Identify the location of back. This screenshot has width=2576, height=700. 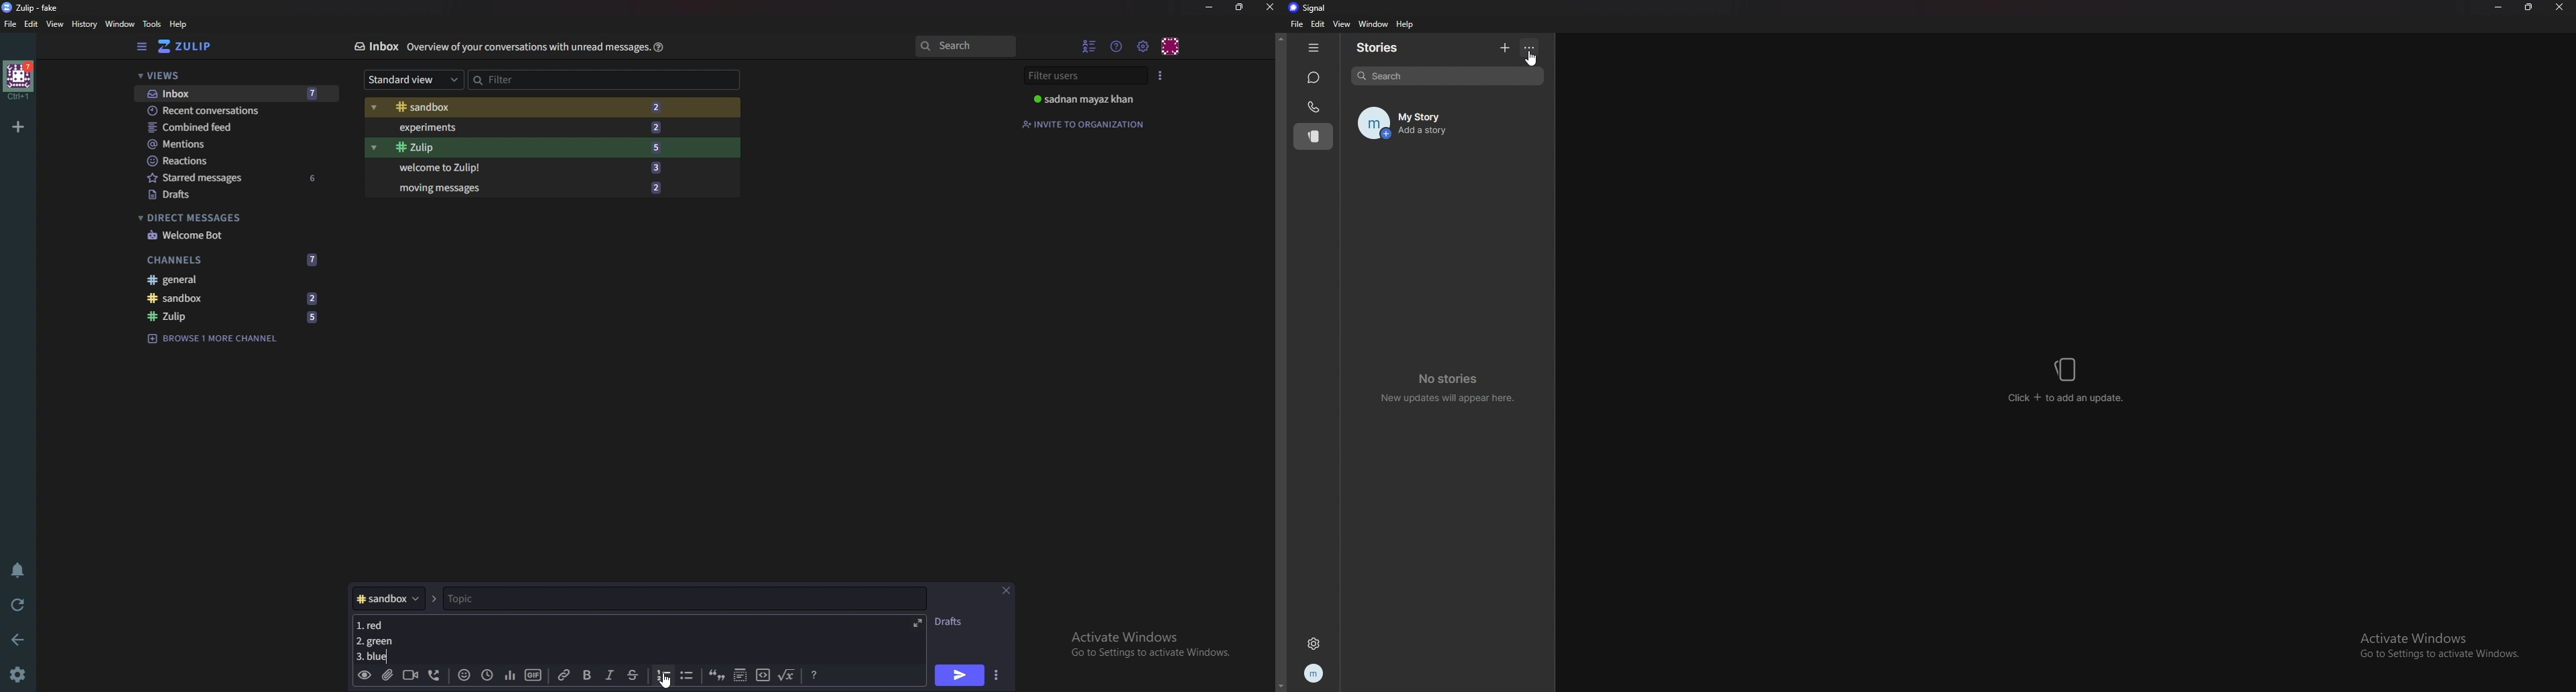
(21, 638).